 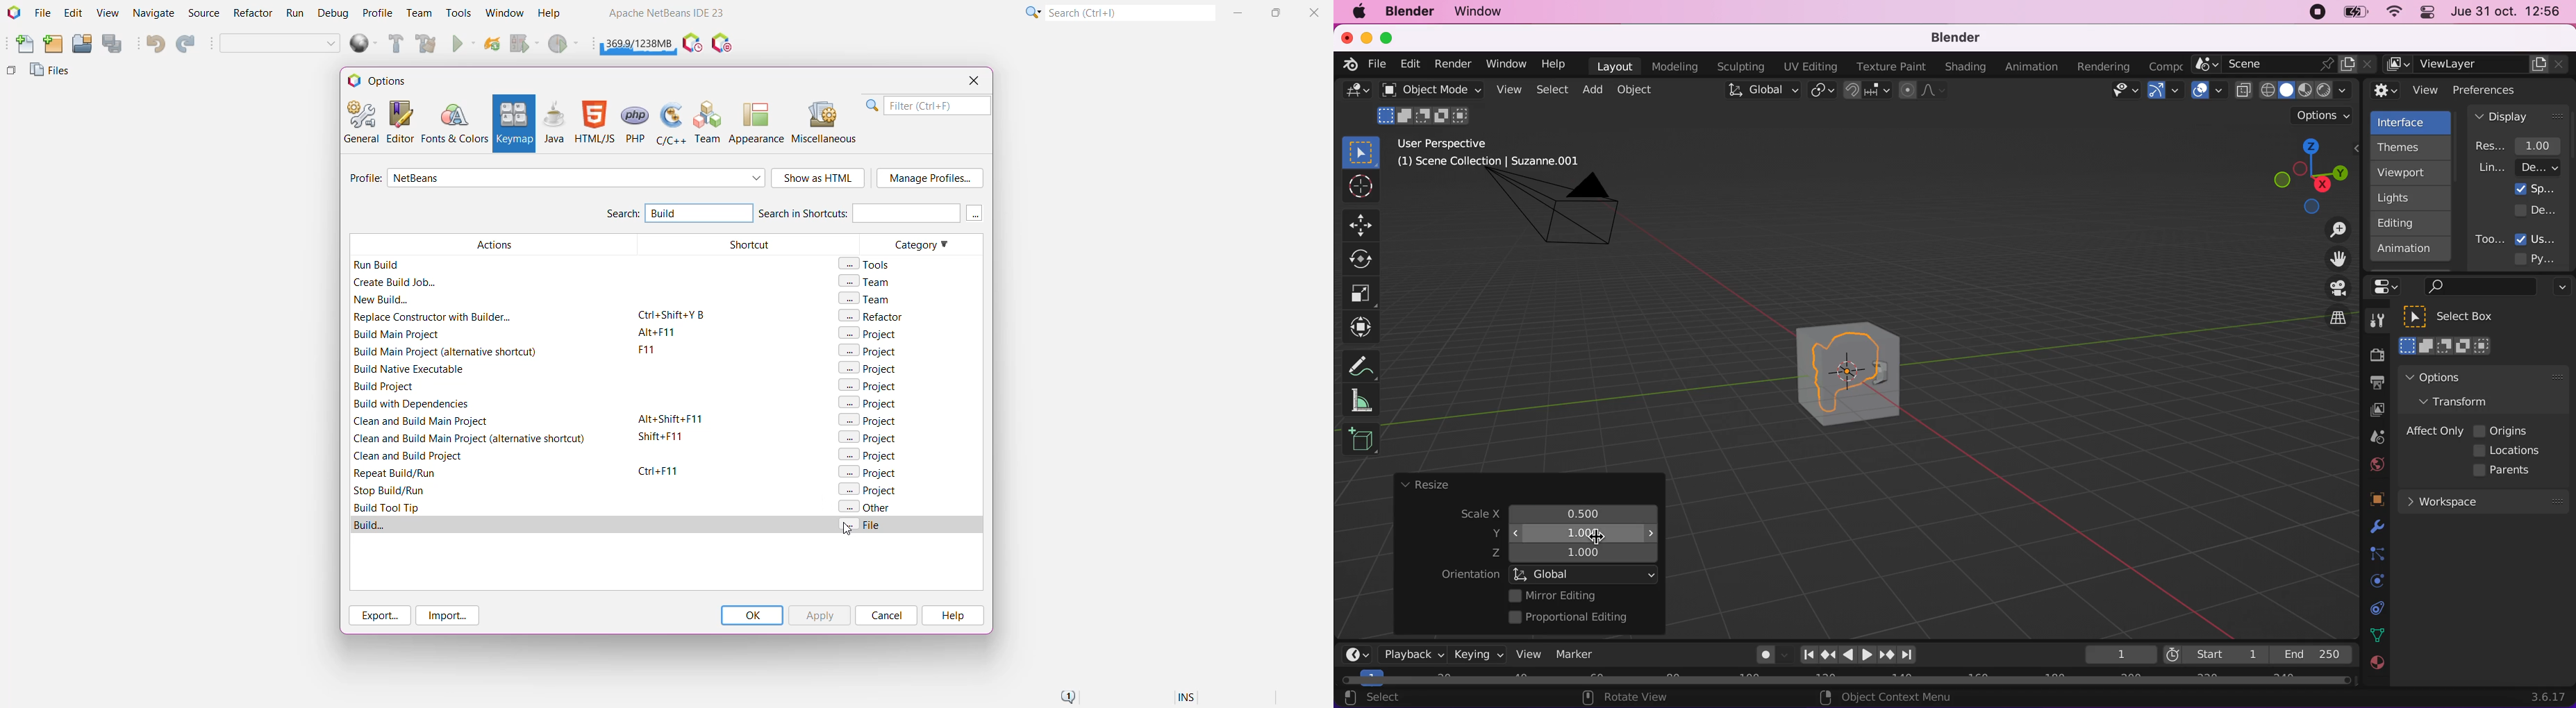 I want to click on Miscellaneous, so click(x=826, y=122).